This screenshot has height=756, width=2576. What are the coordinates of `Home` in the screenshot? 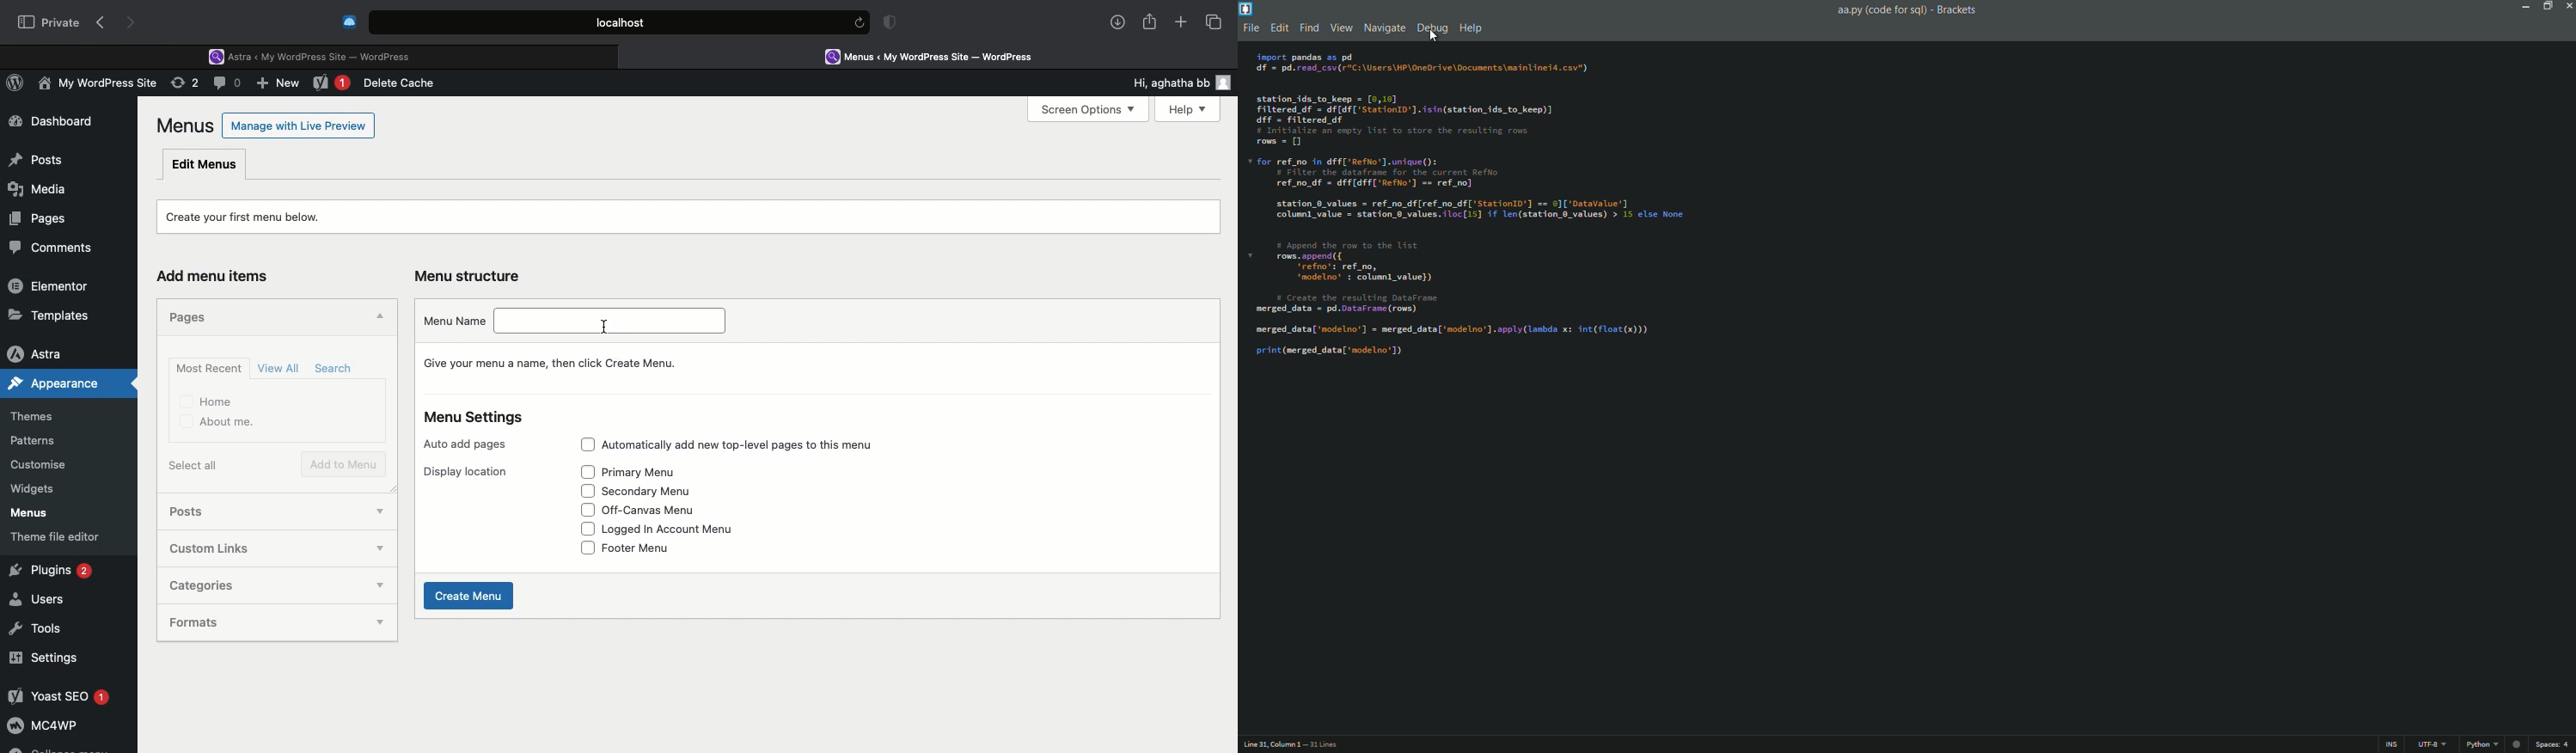 It's located at (208, 401).